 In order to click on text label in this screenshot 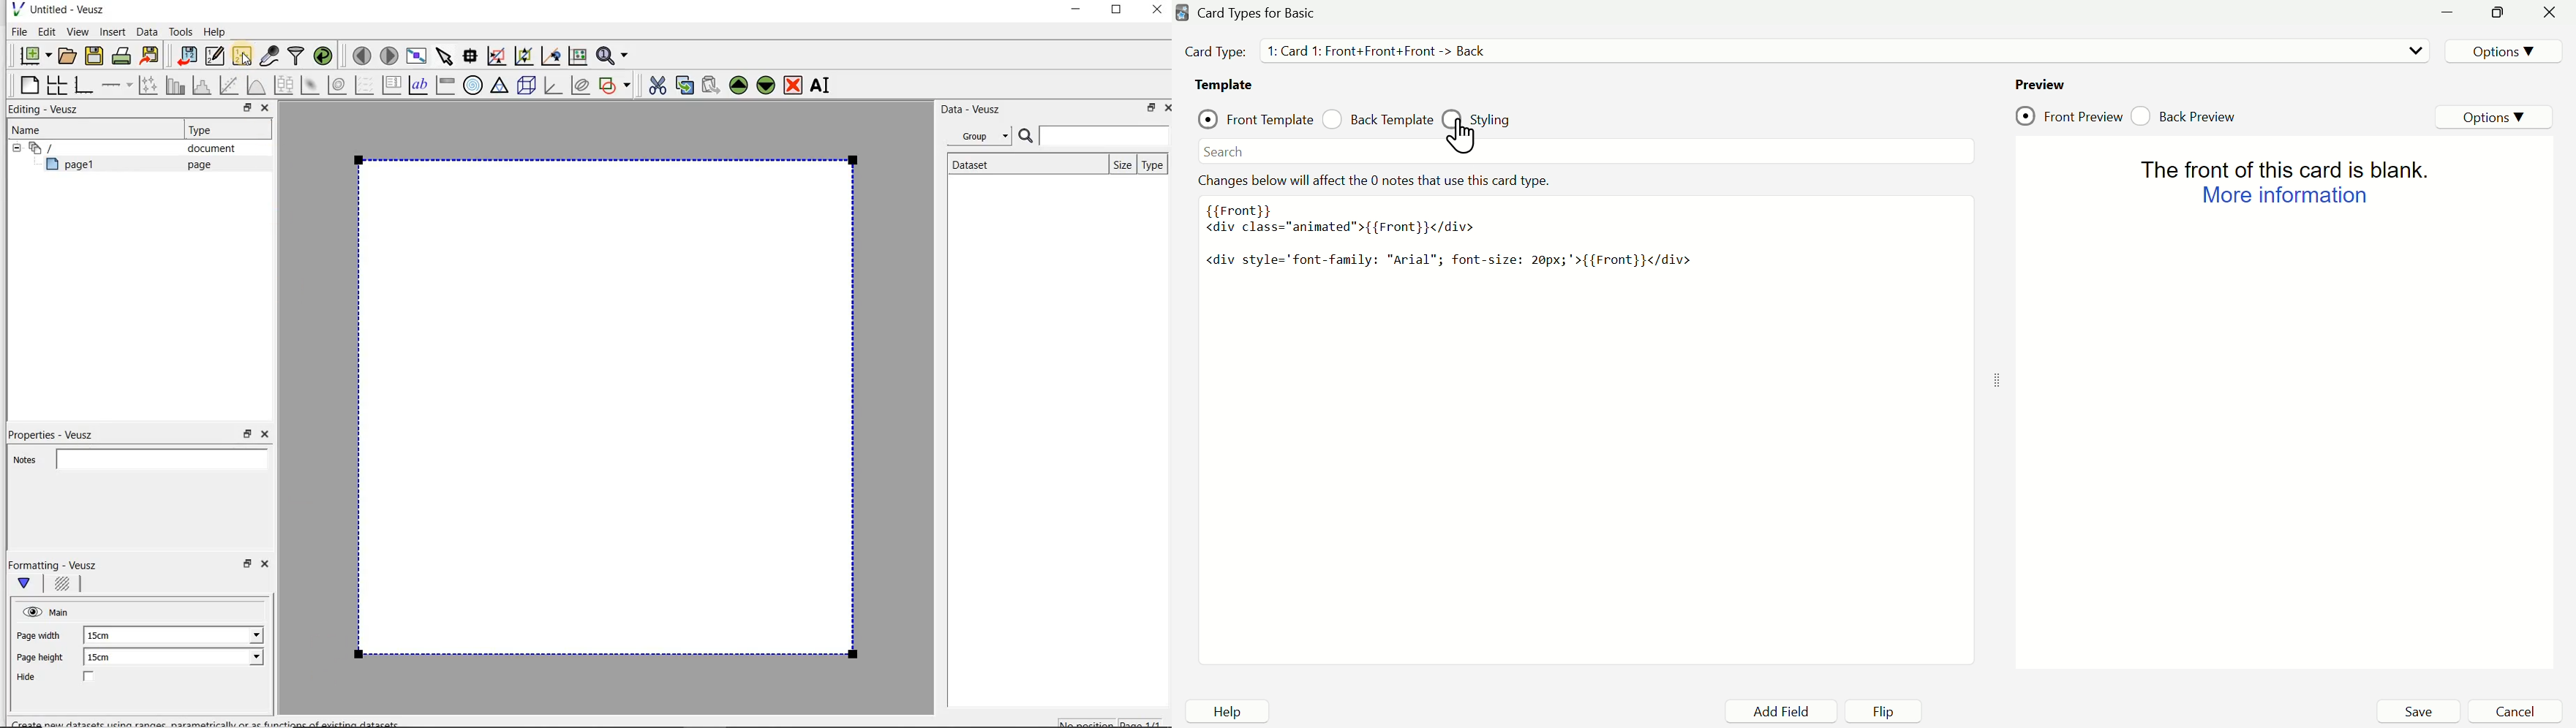, I will do `click(420, 84)`.